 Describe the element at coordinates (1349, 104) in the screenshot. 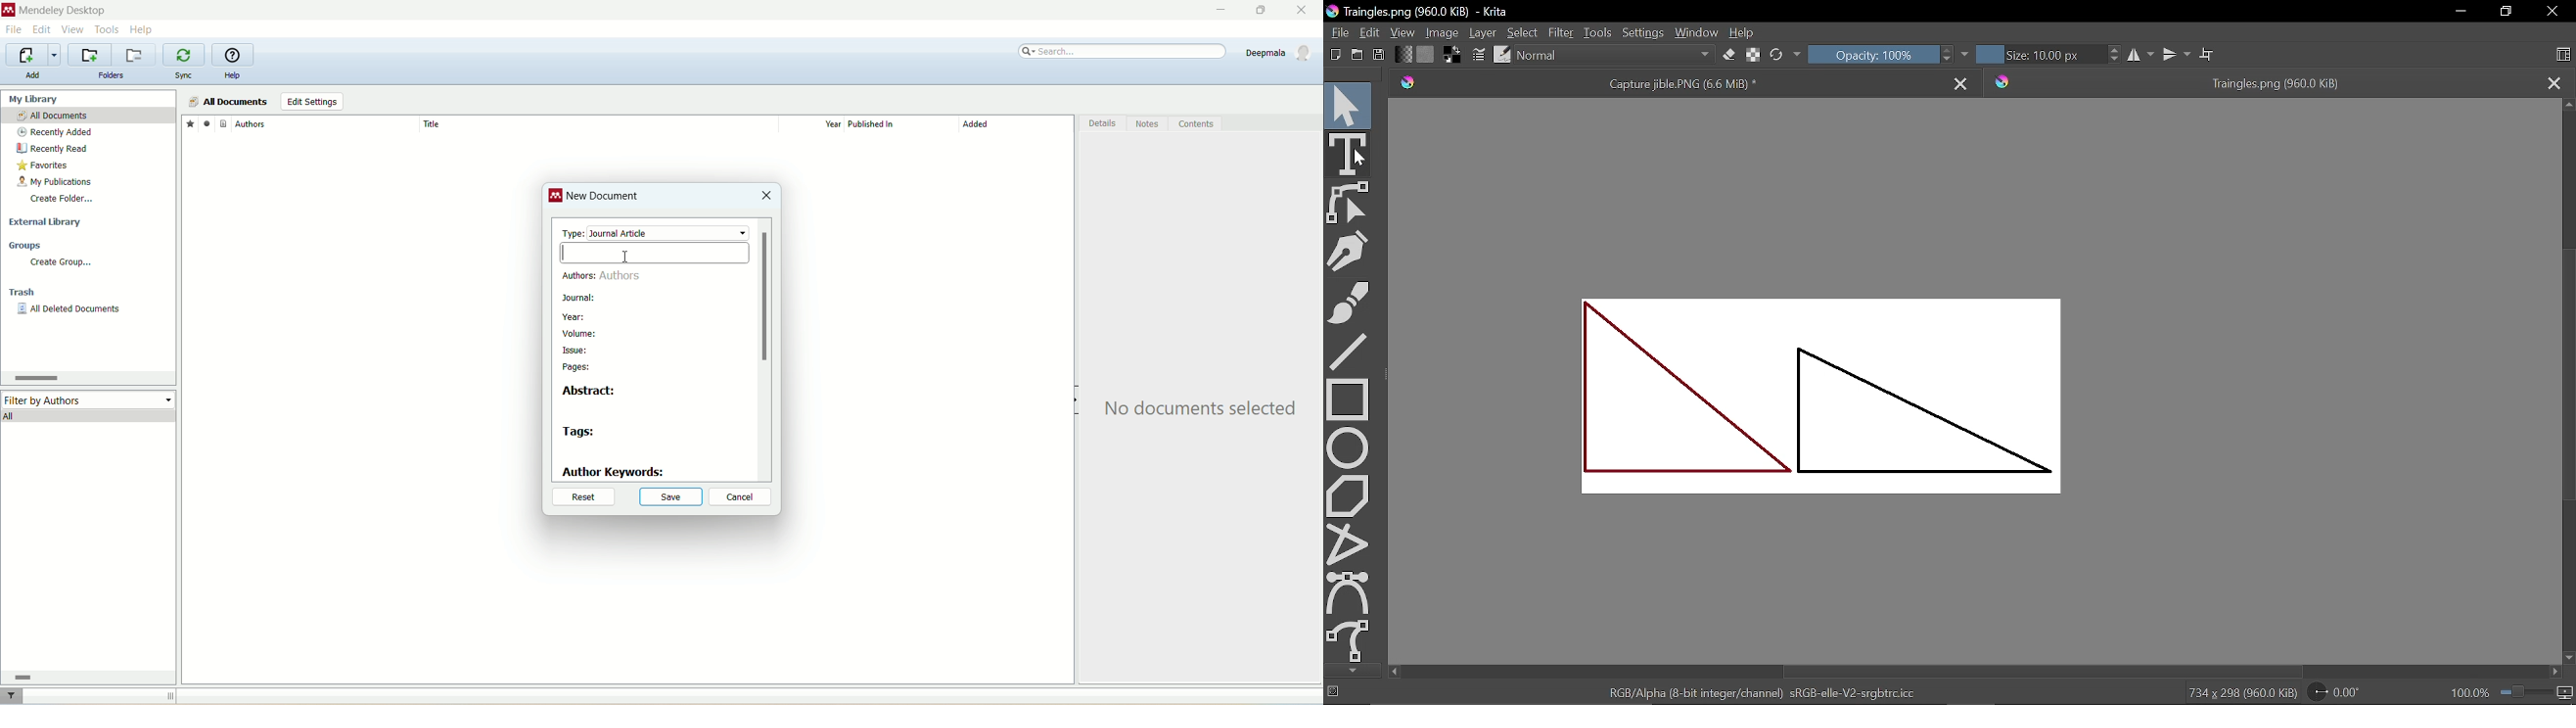

I see `Move tool` at that location.